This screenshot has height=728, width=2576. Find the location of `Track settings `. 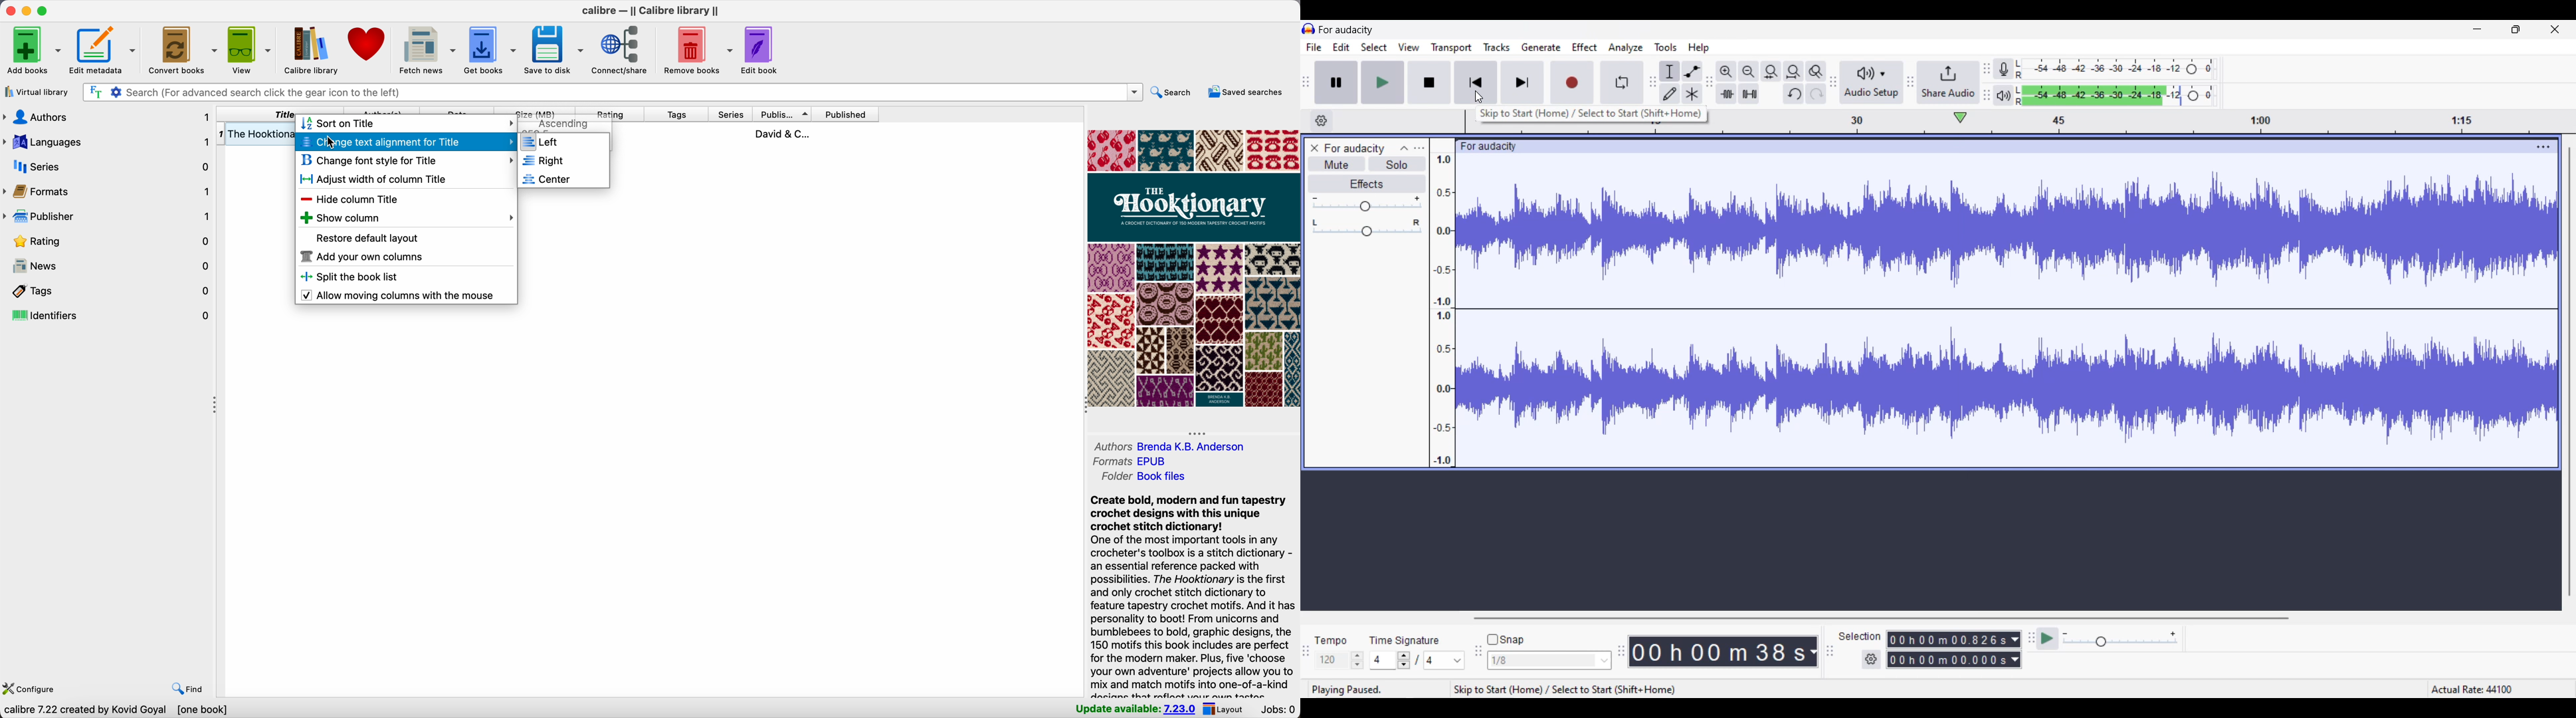

Track settings  is located at coordinates (2543, 147).